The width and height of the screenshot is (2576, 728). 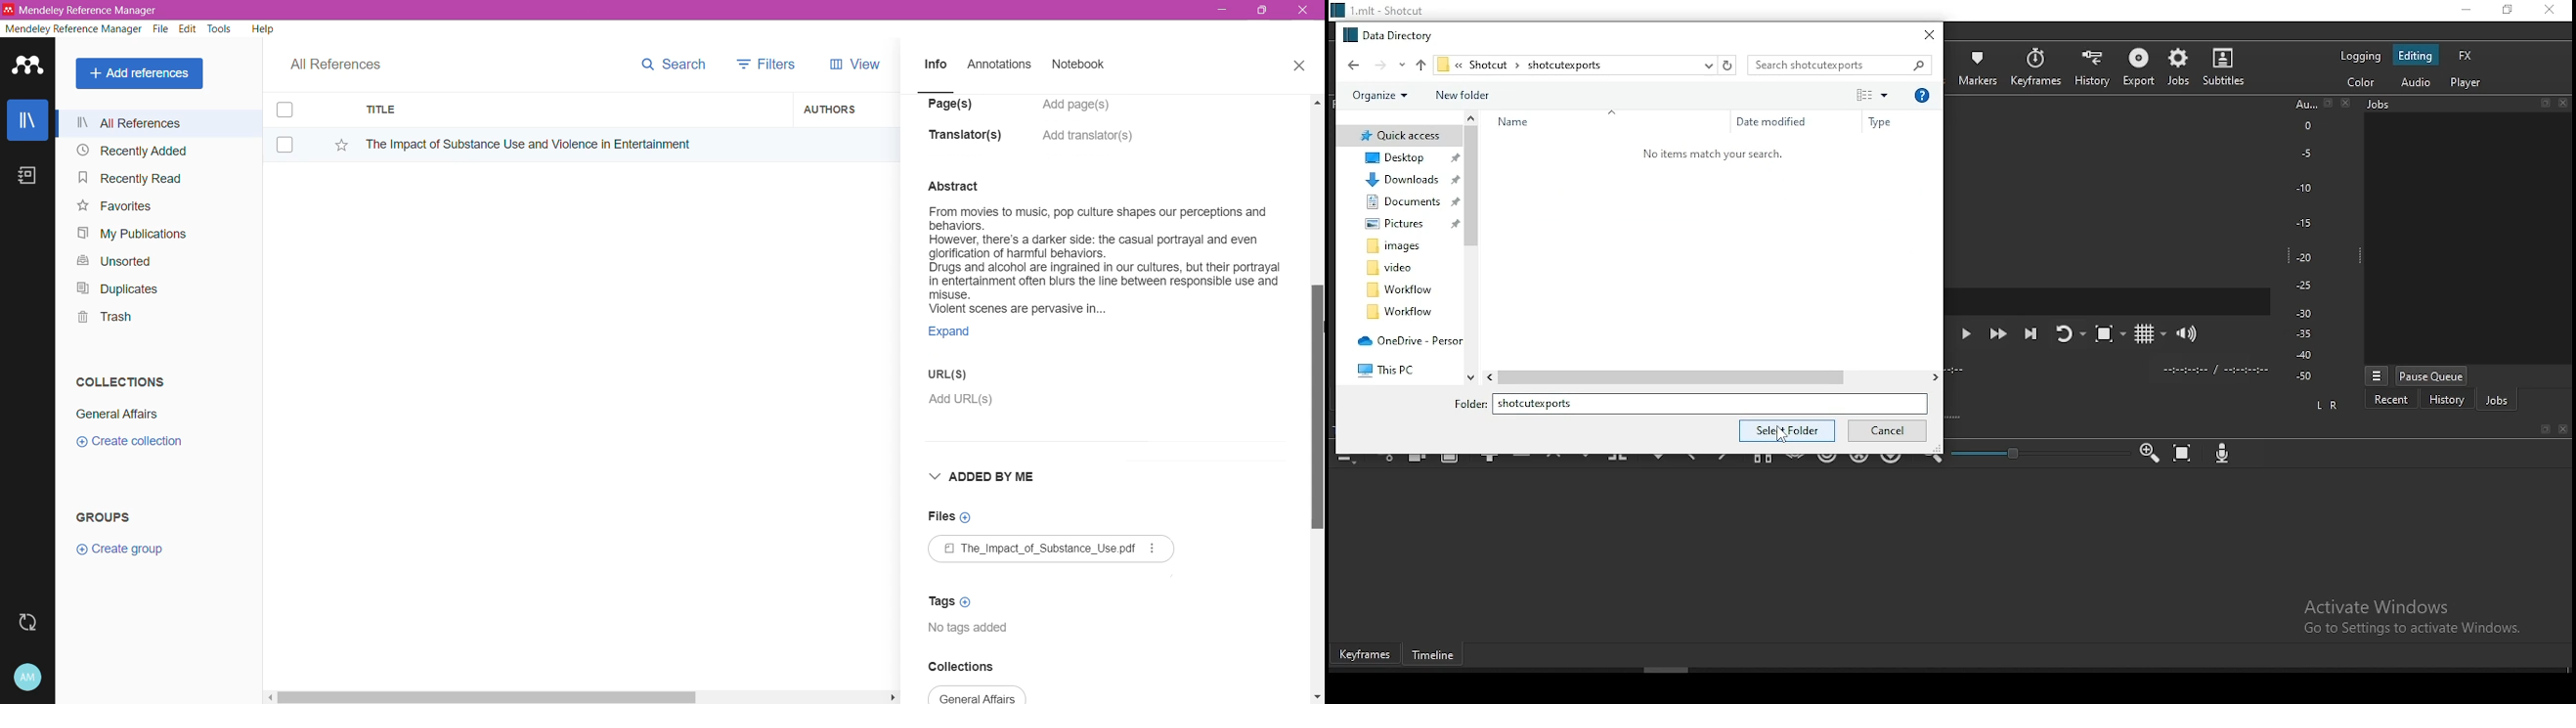 What do you see at coordinates (30, 177) in the screenshot?
I see `Notes` at bounding box center [30, 177].